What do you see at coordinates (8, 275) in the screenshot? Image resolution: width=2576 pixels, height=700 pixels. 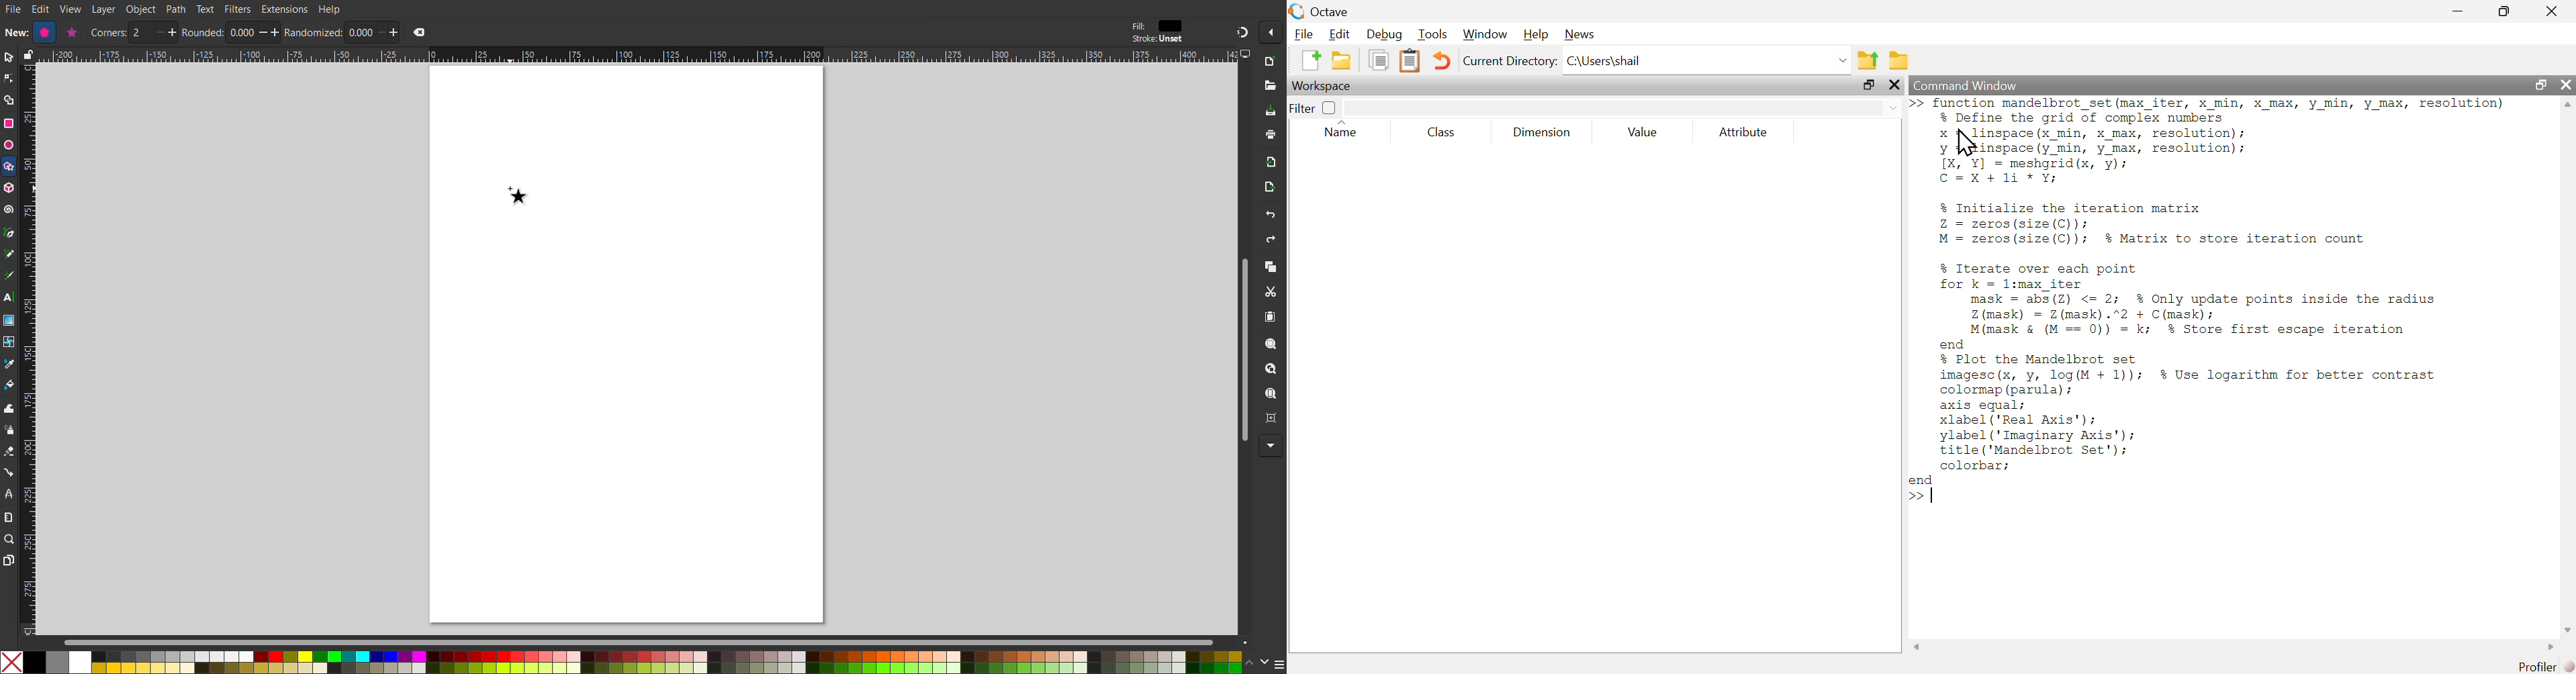 I see `Calligraphy Tool` at bounding box center [8, 275].